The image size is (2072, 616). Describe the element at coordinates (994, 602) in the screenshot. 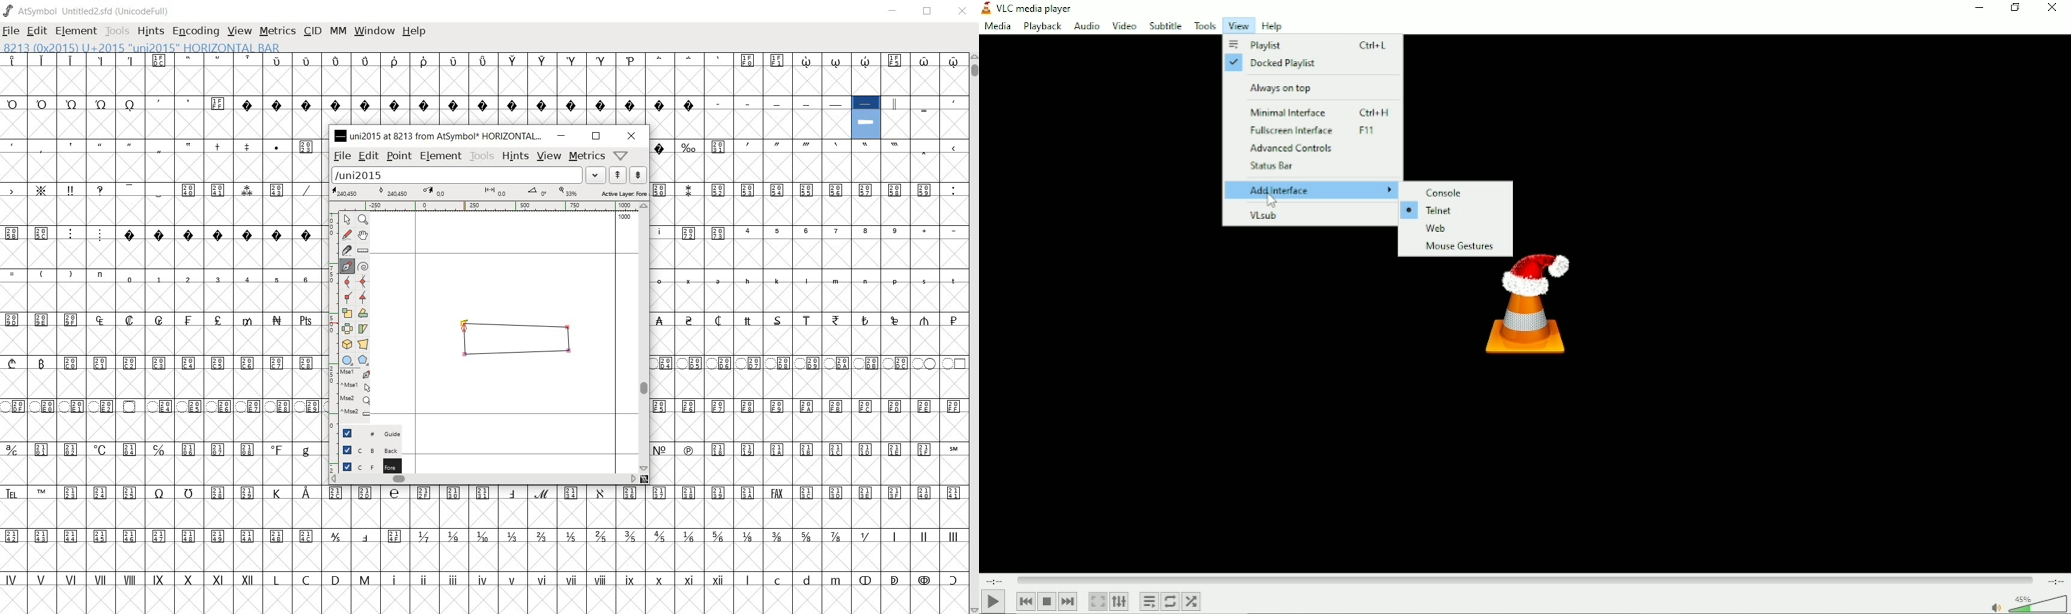

I see `Play` at that location.